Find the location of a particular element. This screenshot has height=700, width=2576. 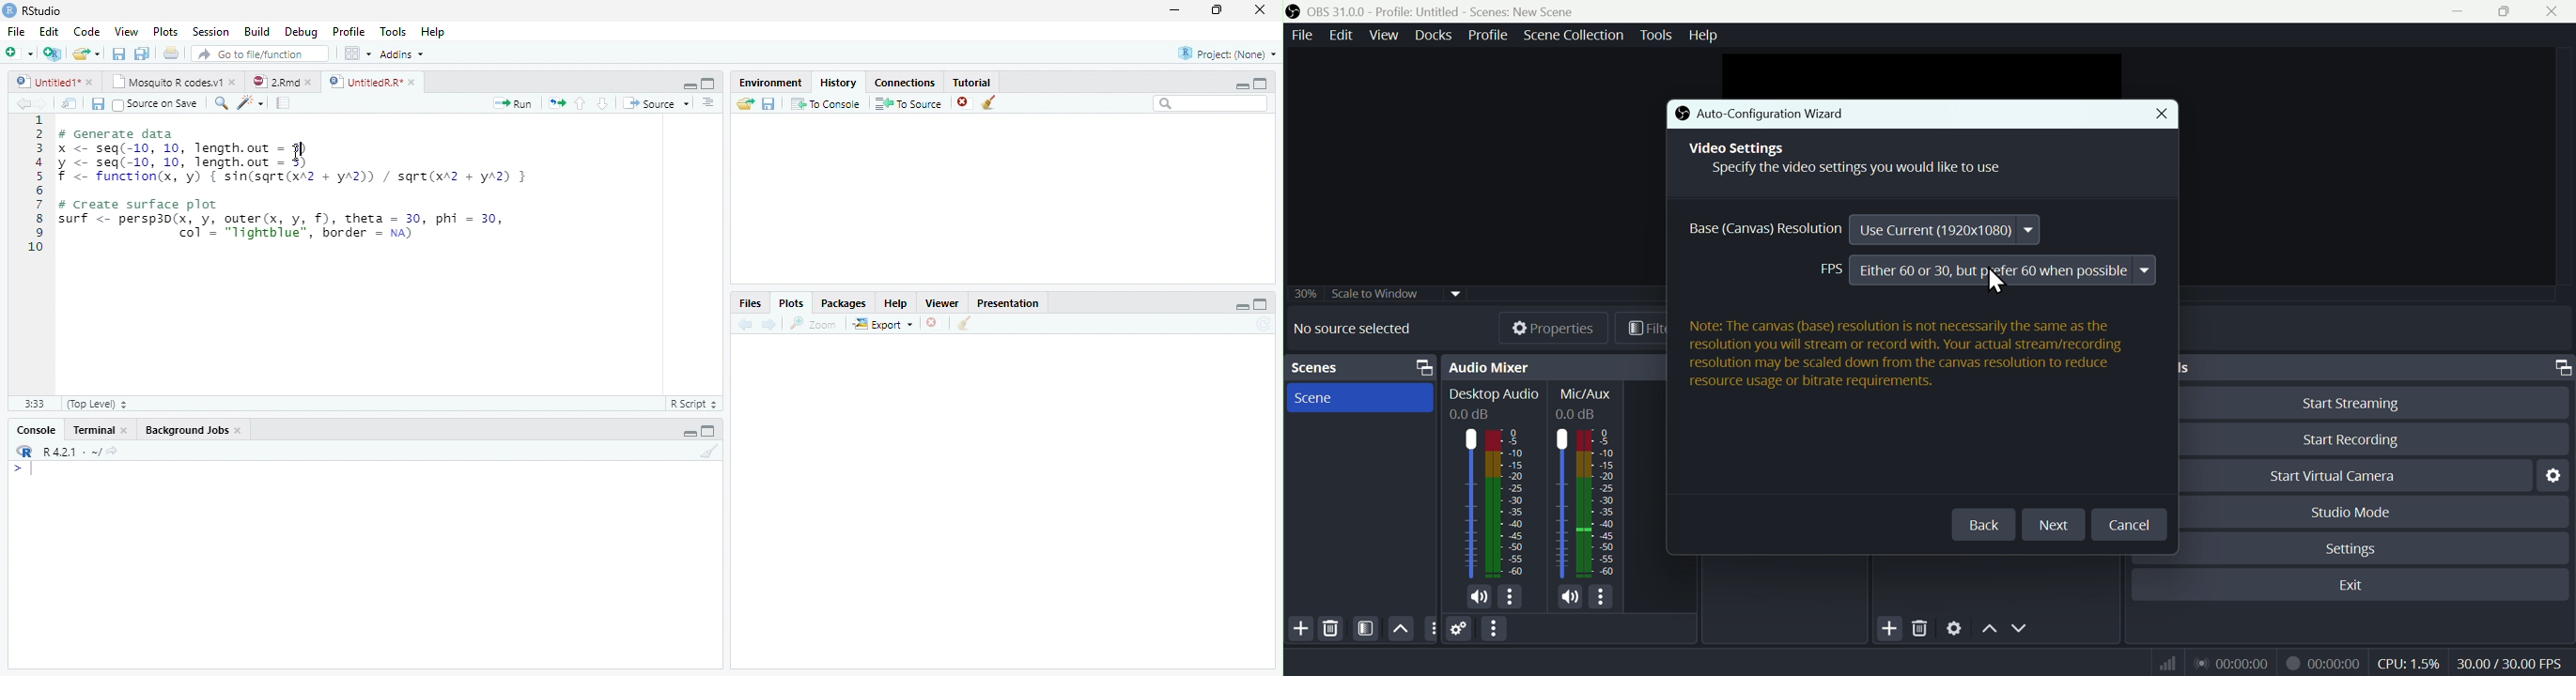

cursor is located at coordinates (1995, 282).